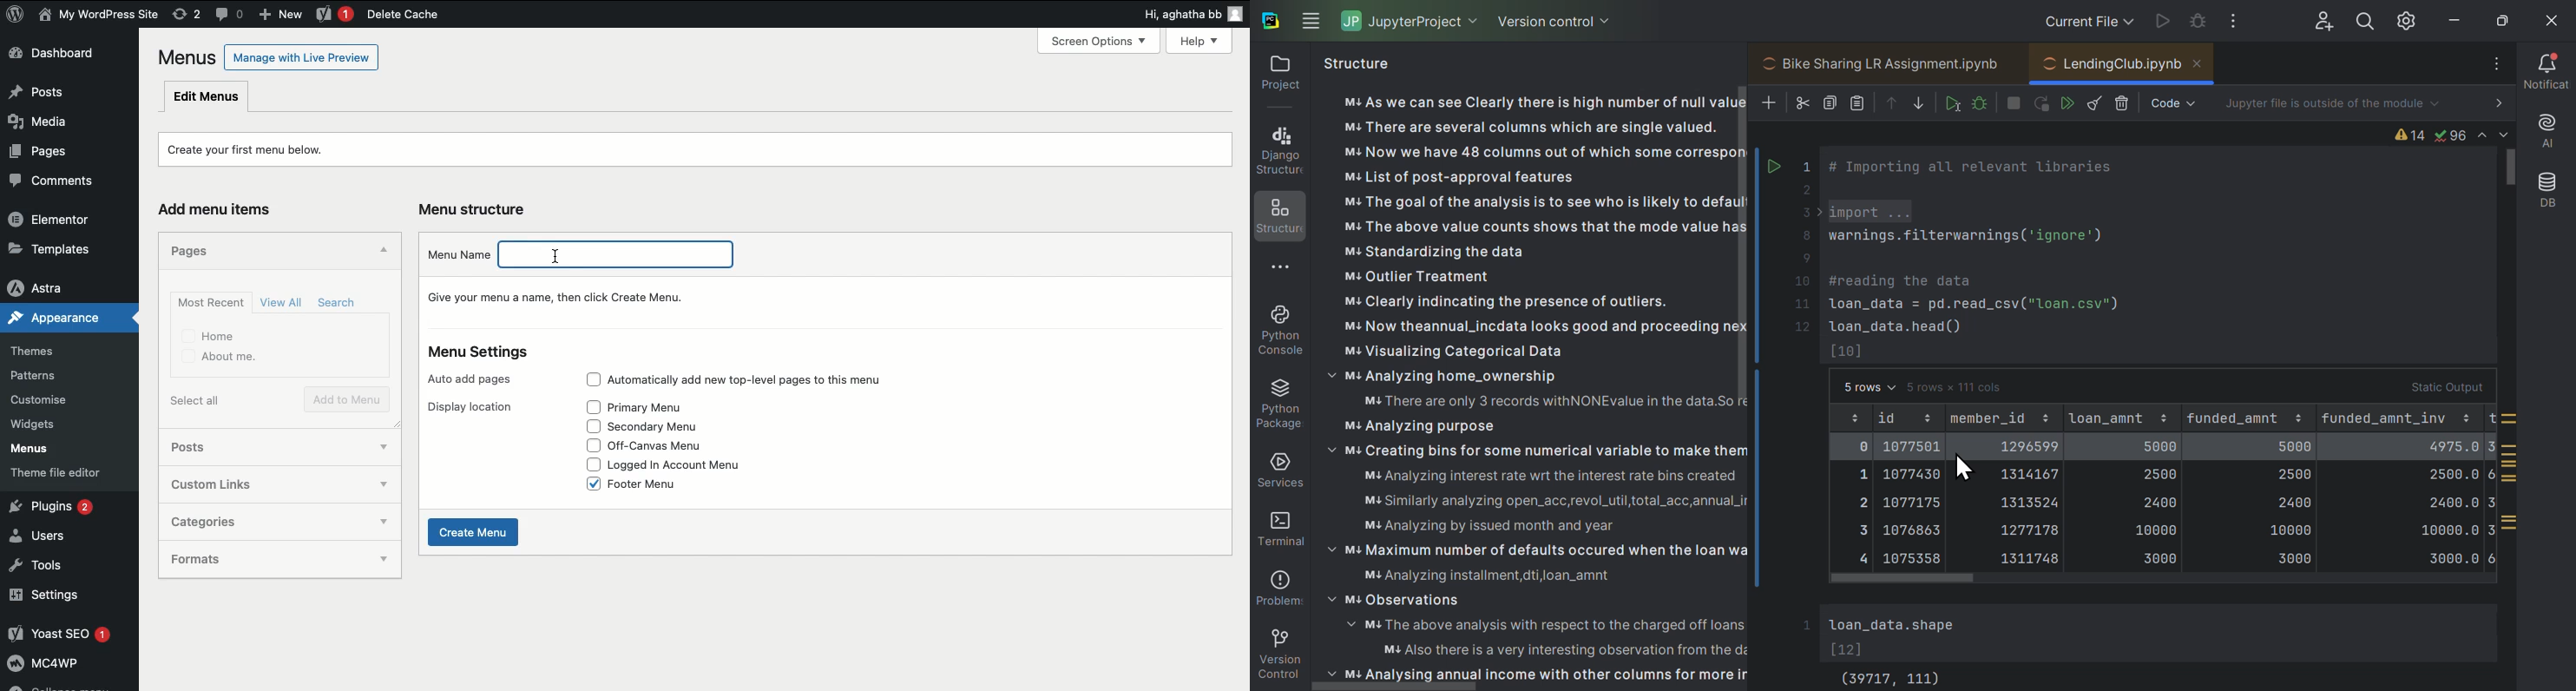 The image size is (2576, 700). Describe the element at coordinates (473, 533) in the screenshot. I see `Create menu` at that location.